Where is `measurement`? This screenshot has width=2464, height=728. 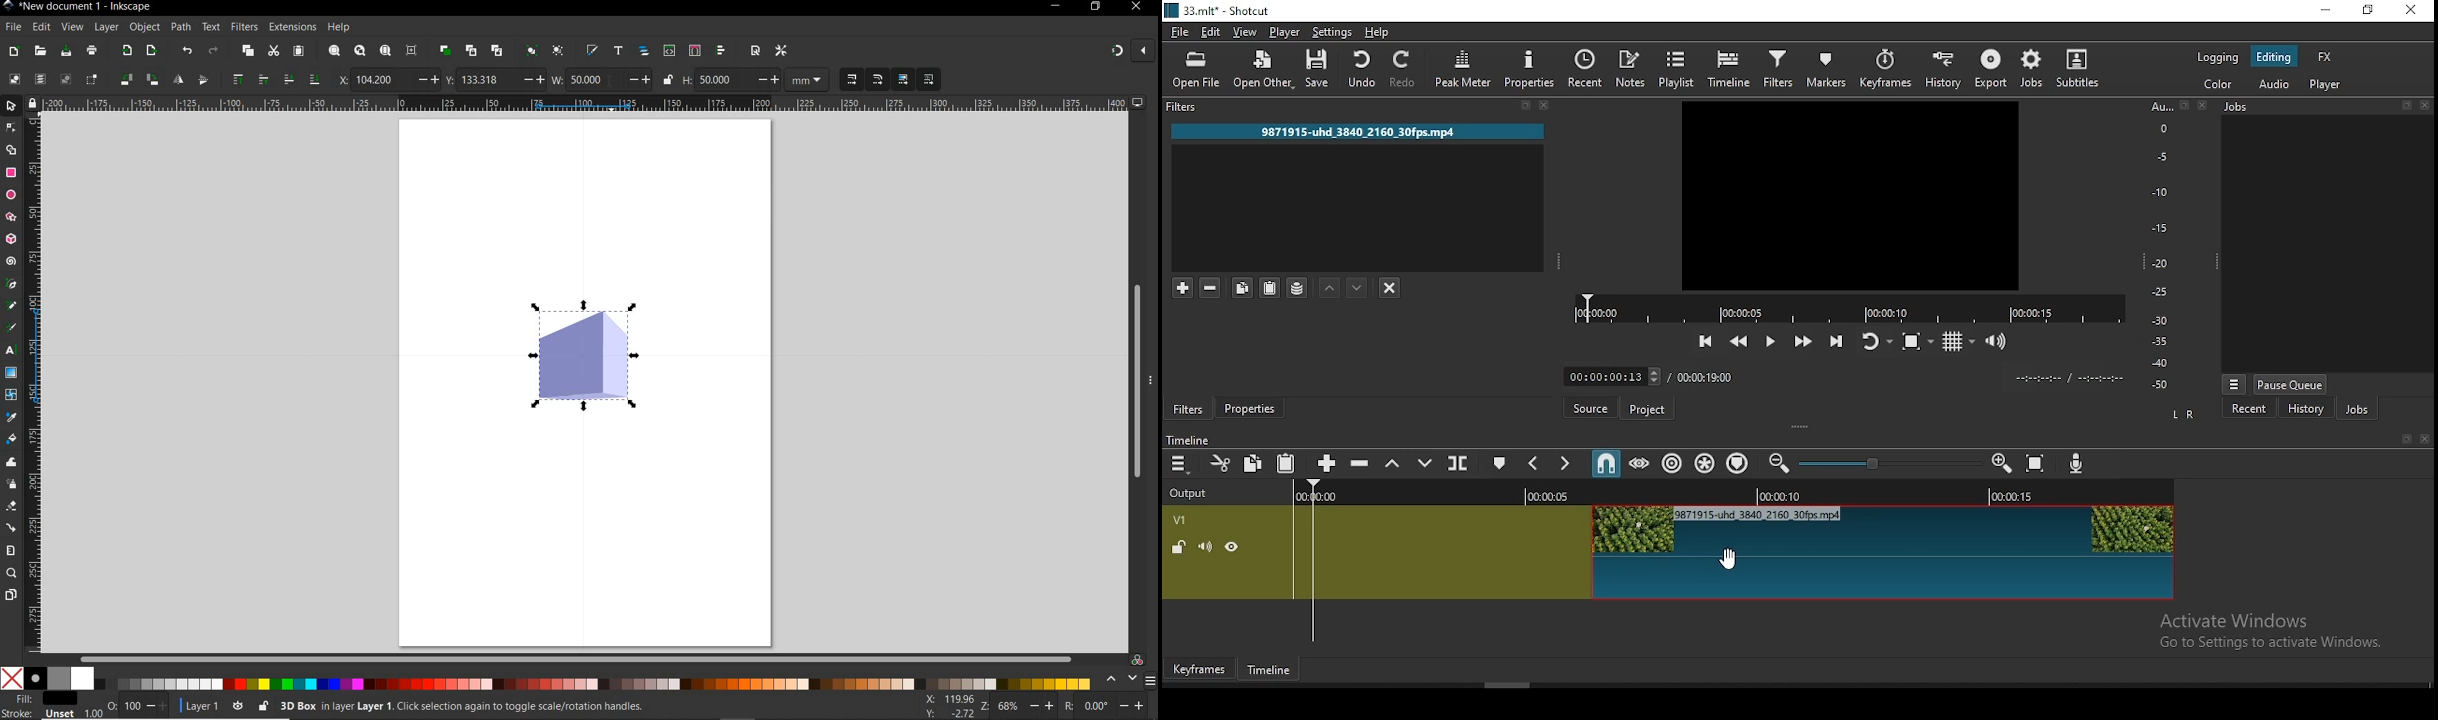
measurement is located at coordinates (809, 81).